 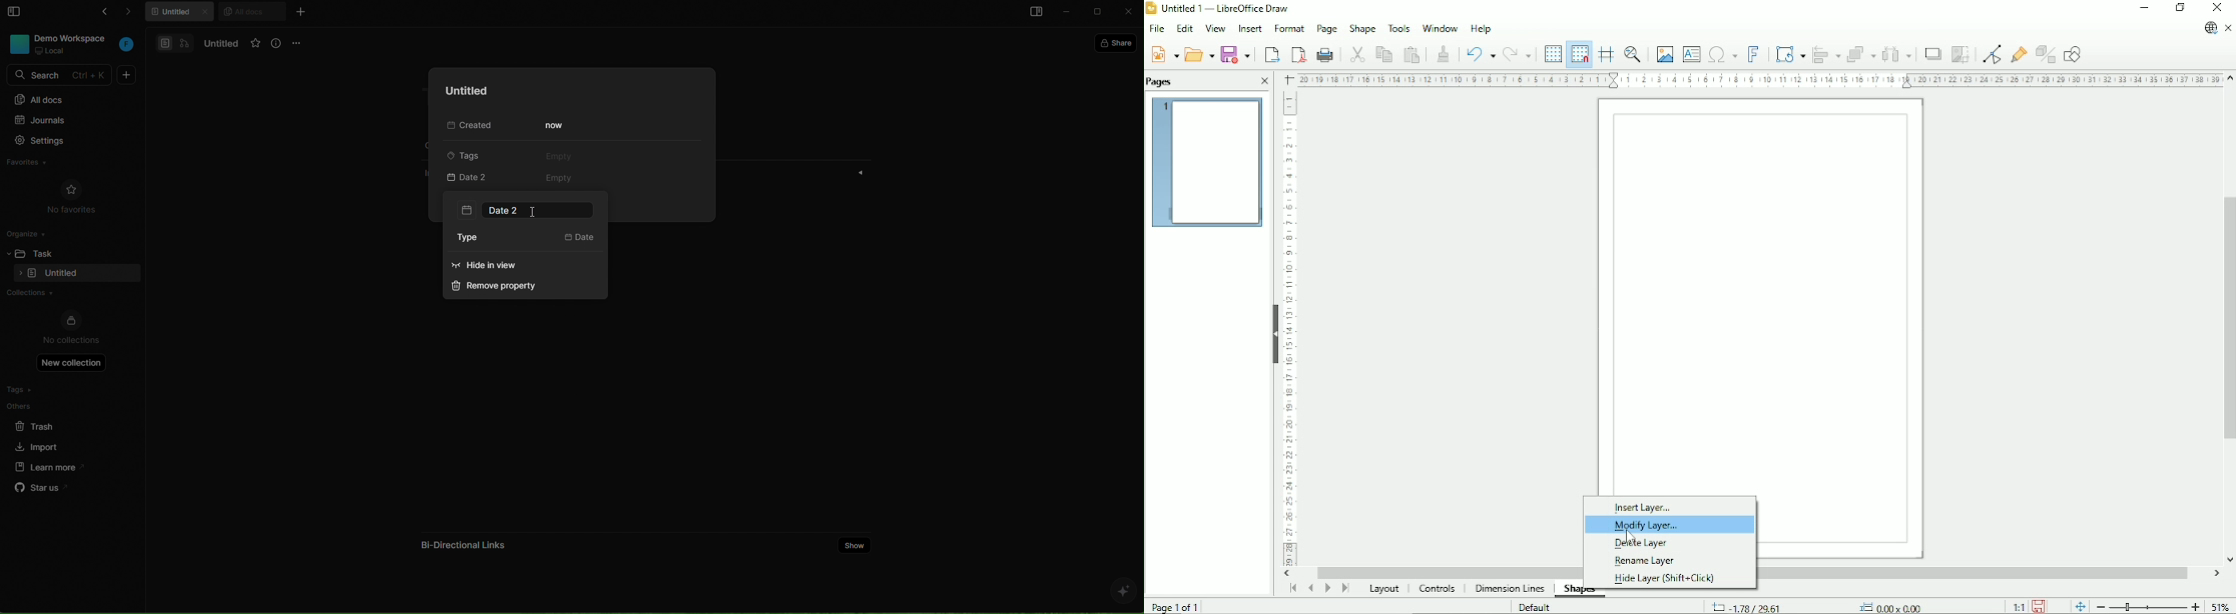 I want to click on Vertical scrollbar, so click(x=2229, y=318).